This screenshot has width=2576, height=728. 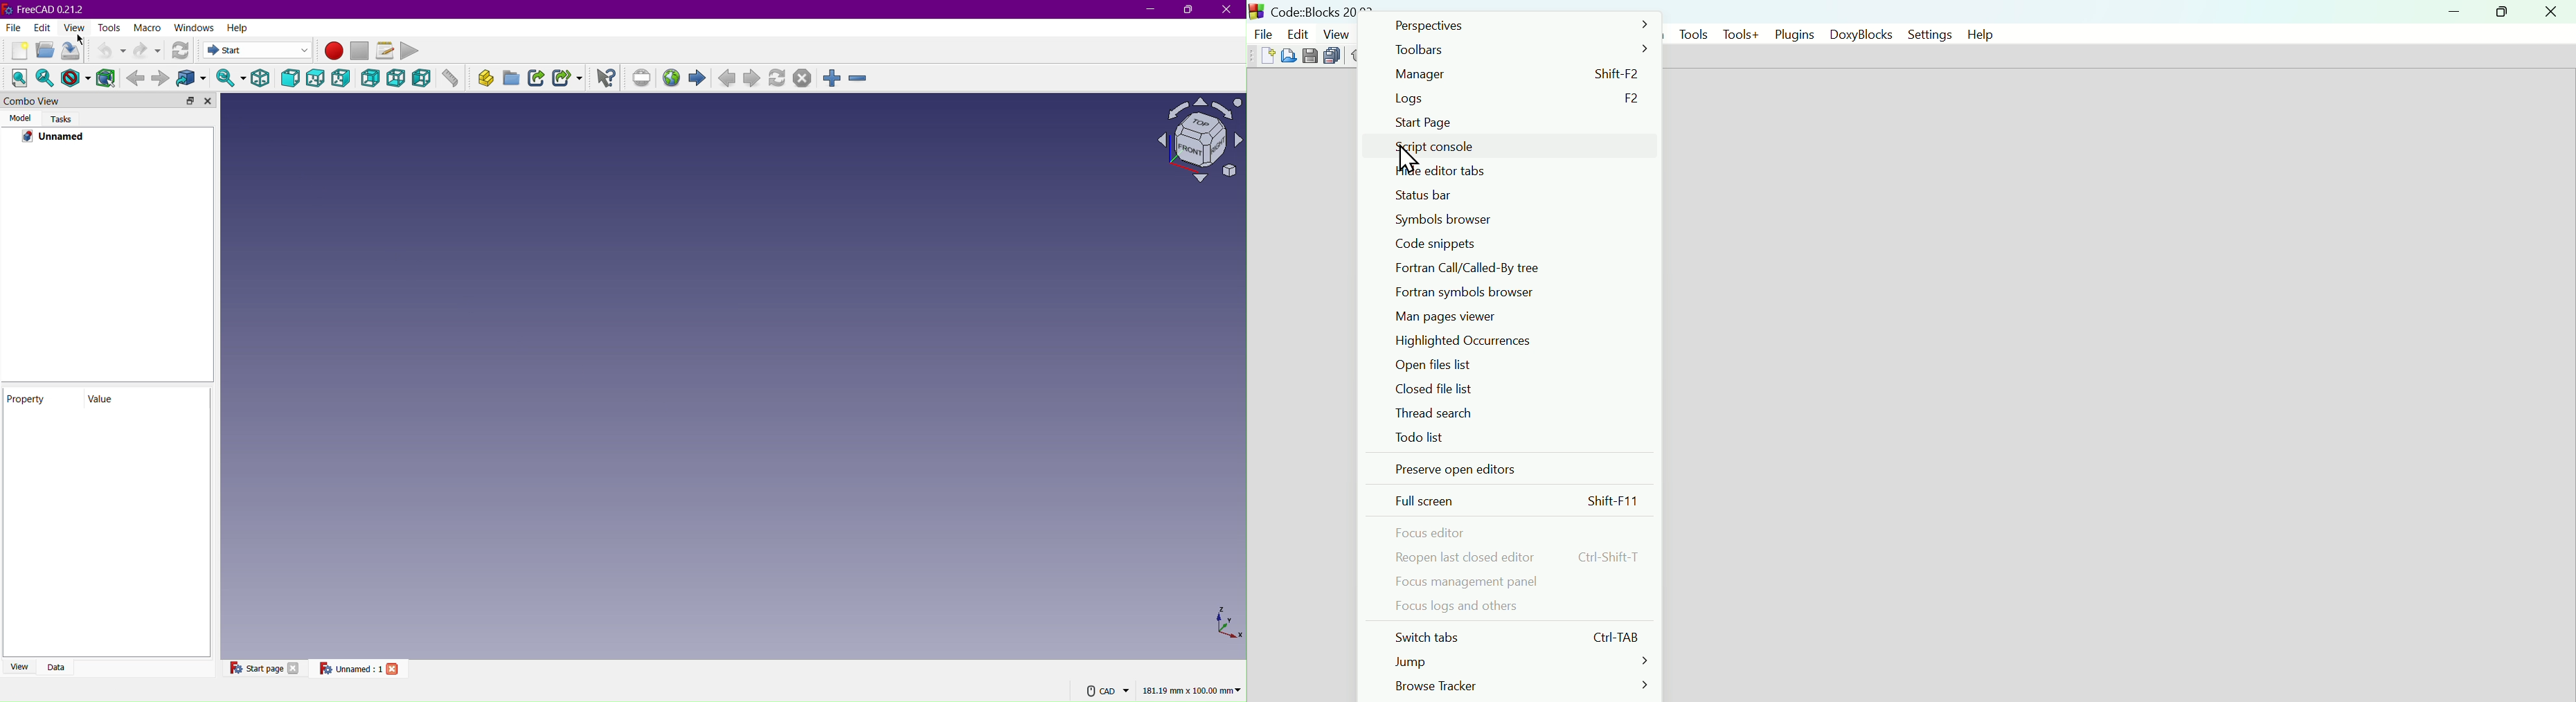 I want to click on Backward, so click(x=132, y=81).